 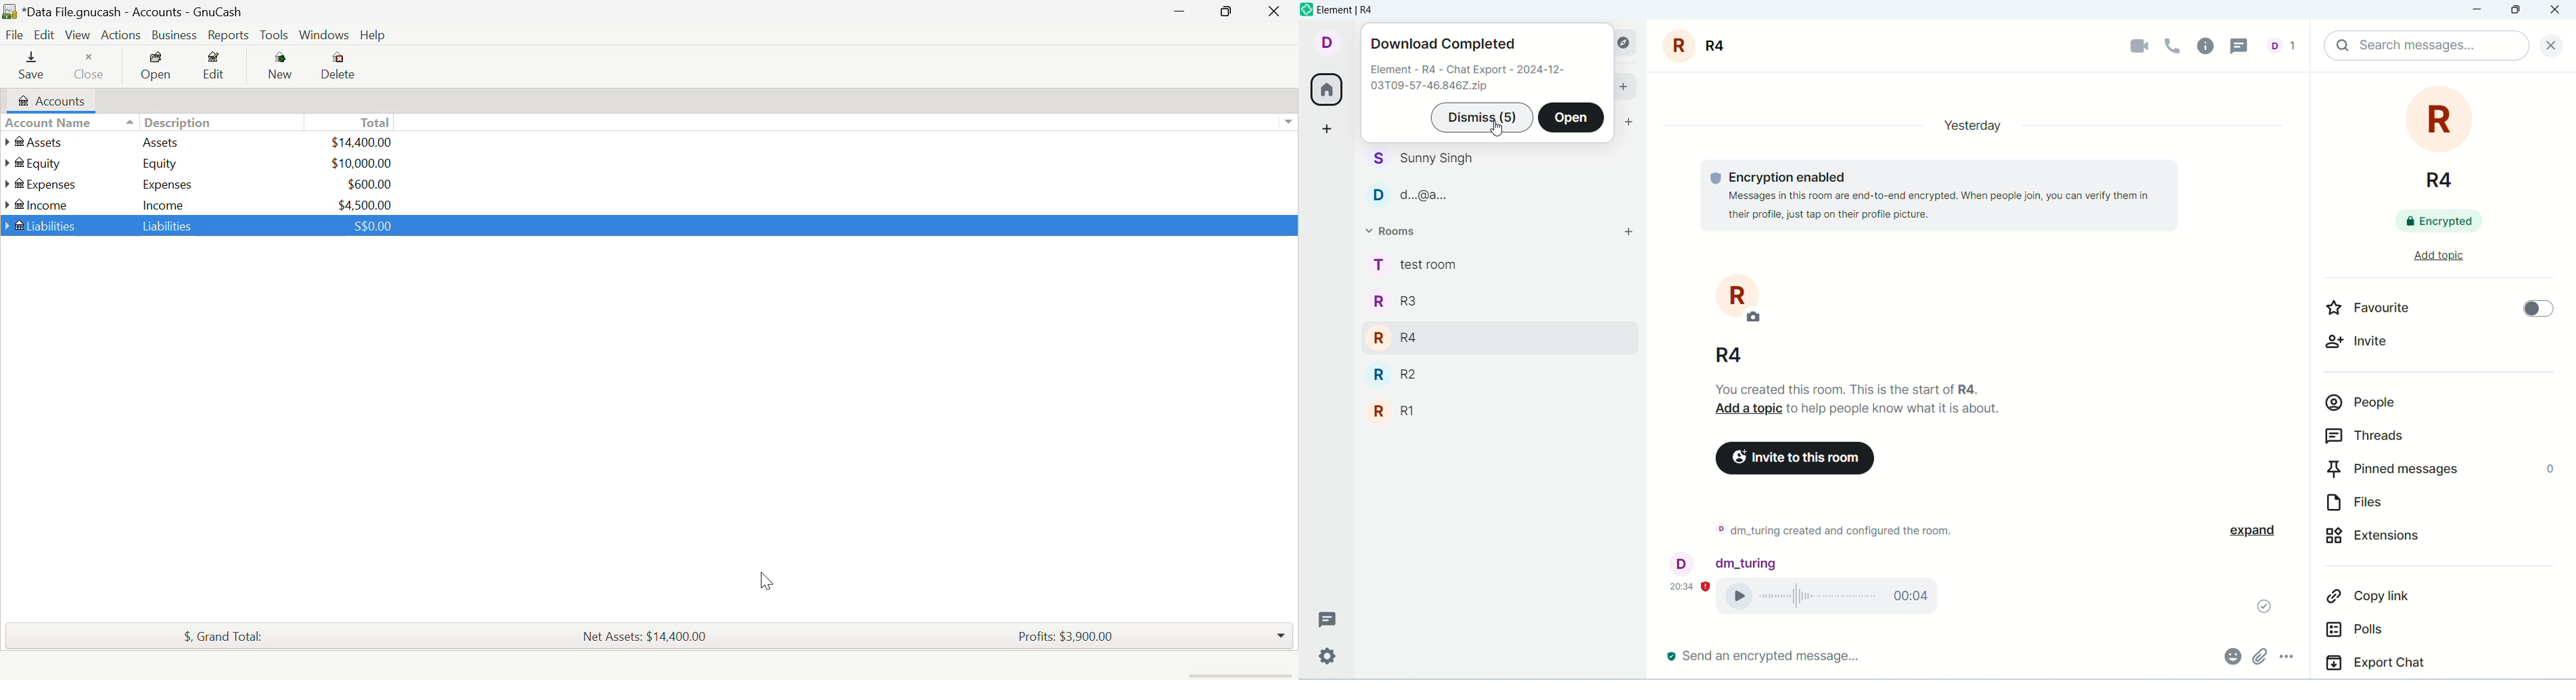 I want to click on people, so click(x=1425, y=178).